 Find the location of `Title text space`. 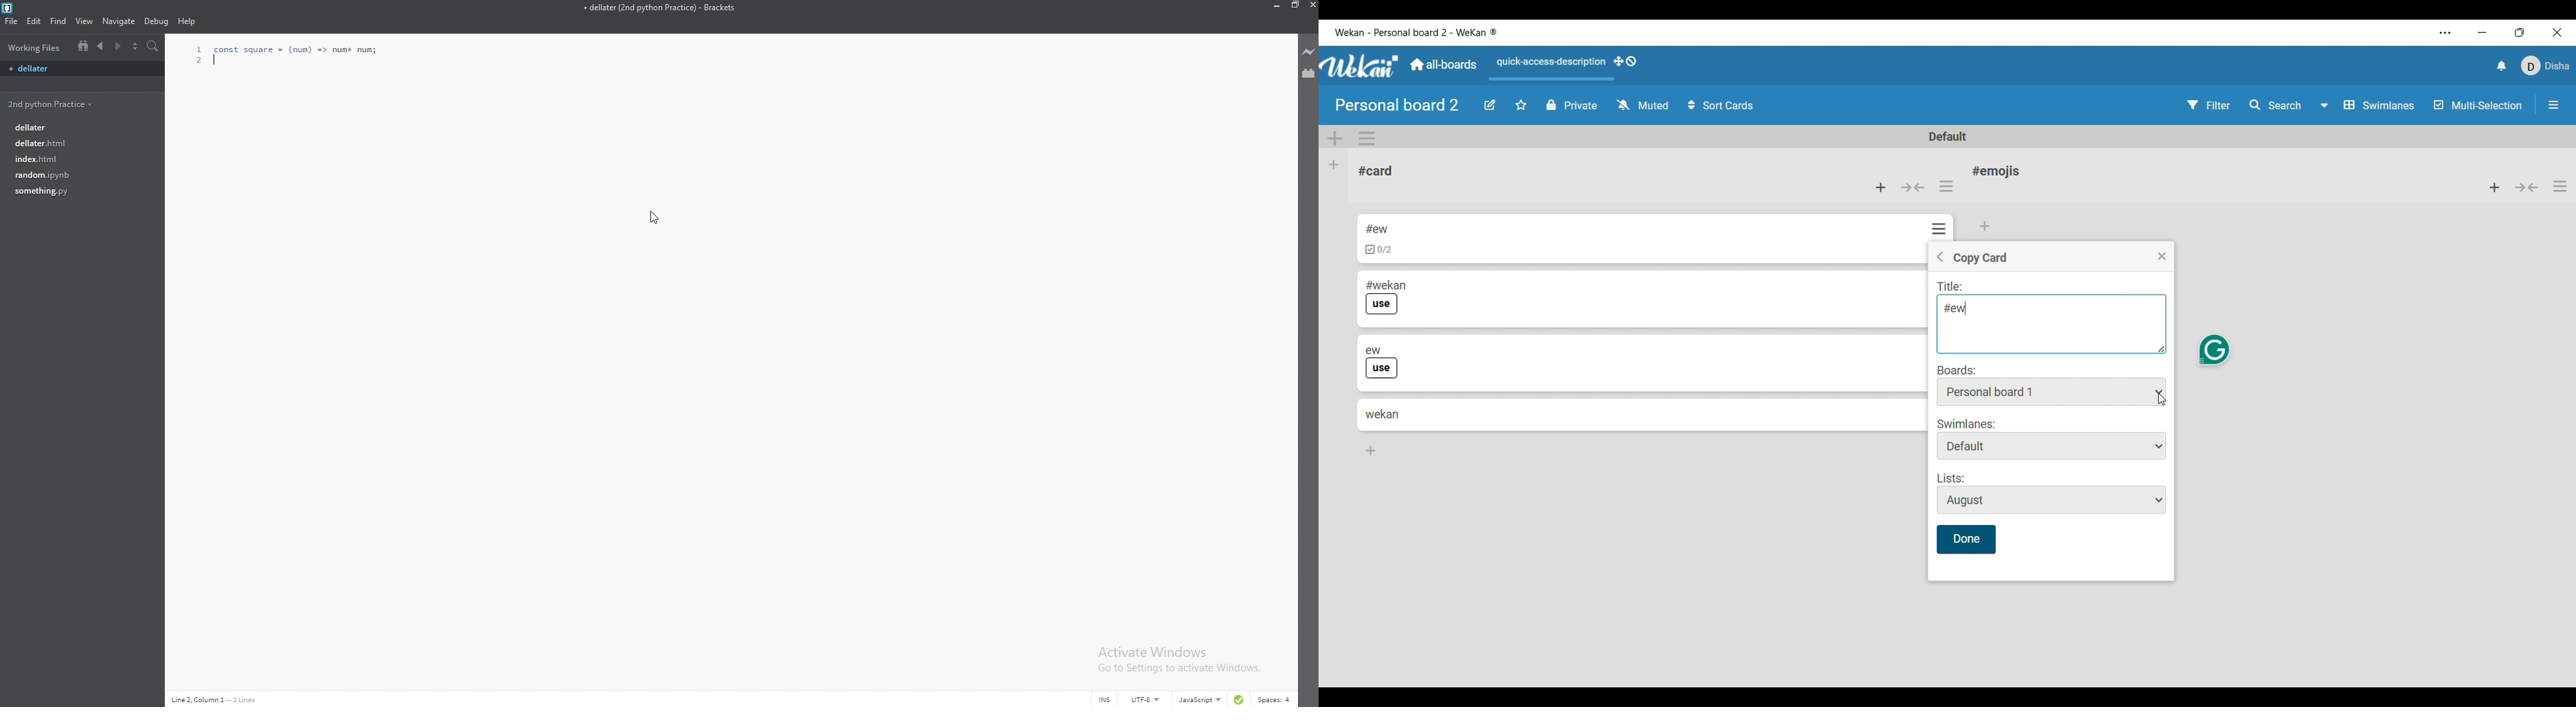

Title text space is located at coordinates (2046, 324).